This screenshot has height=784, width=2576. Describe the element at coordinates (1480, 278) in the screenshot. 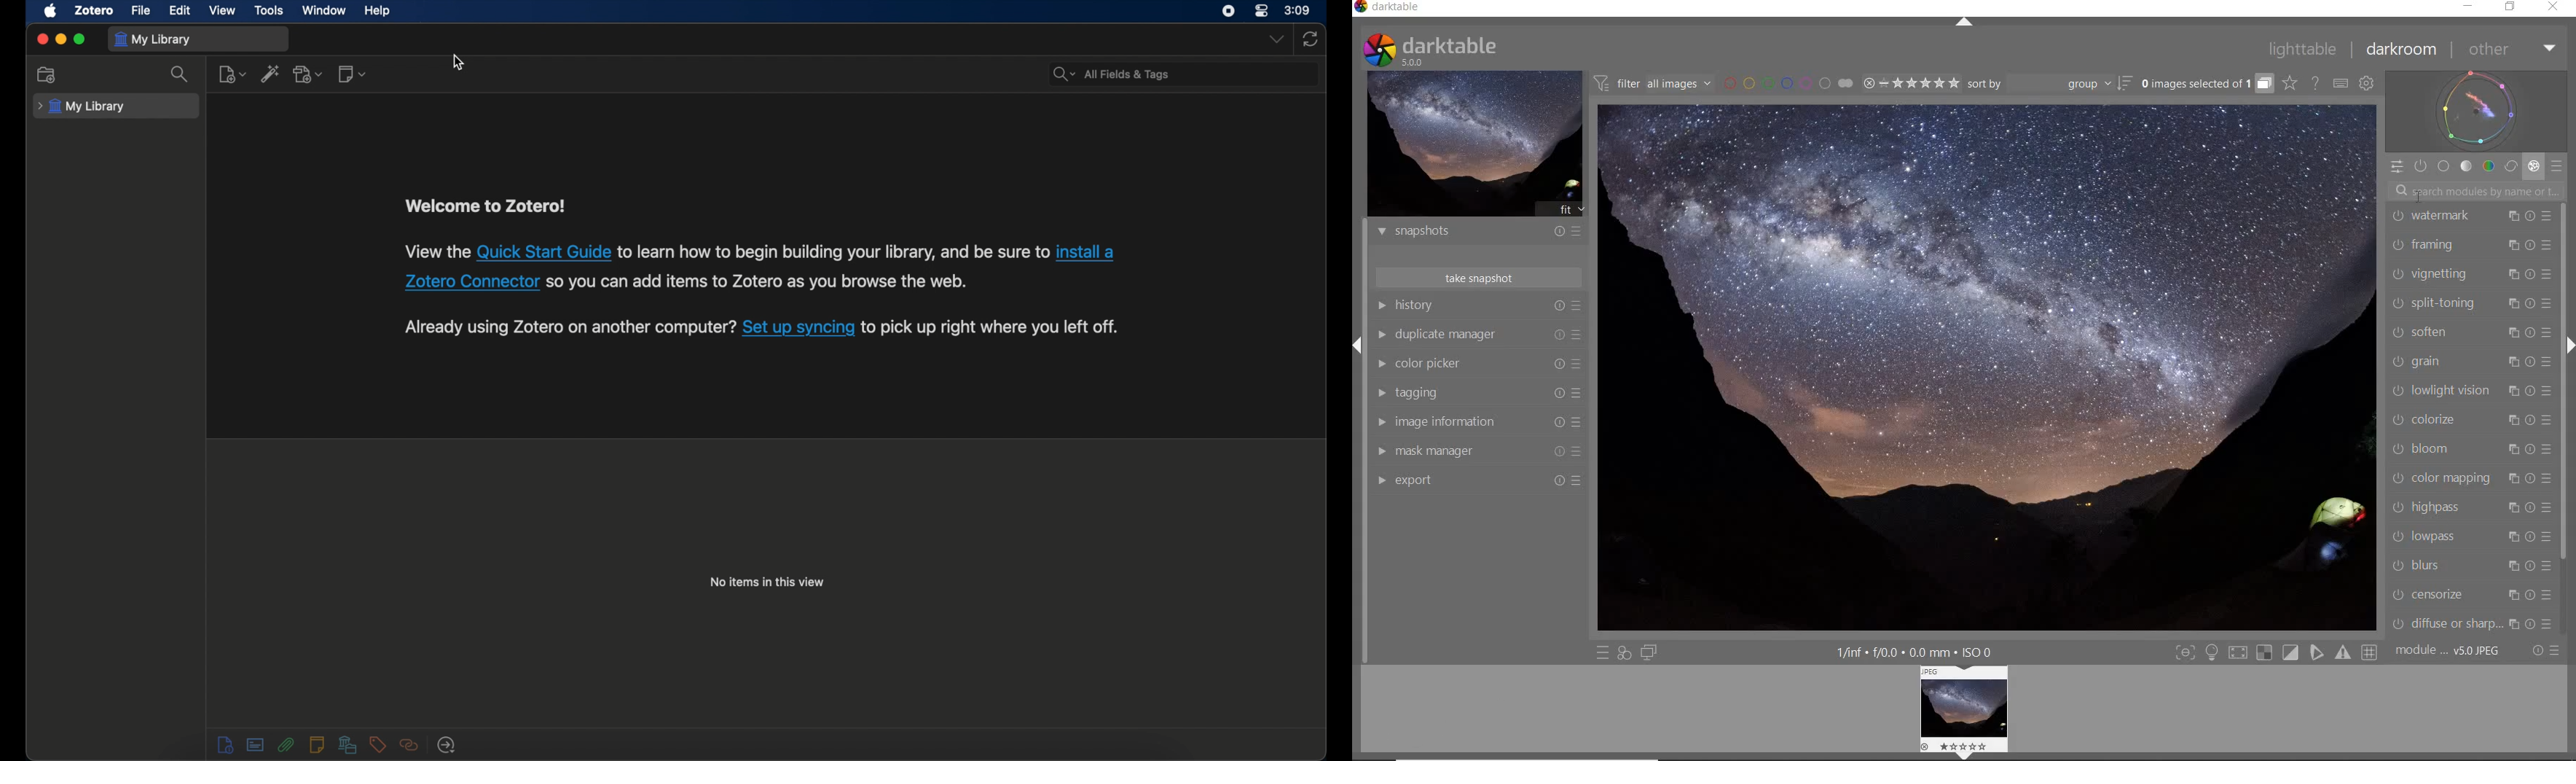

I see `TAKE SNAPSHOTS` at that location.